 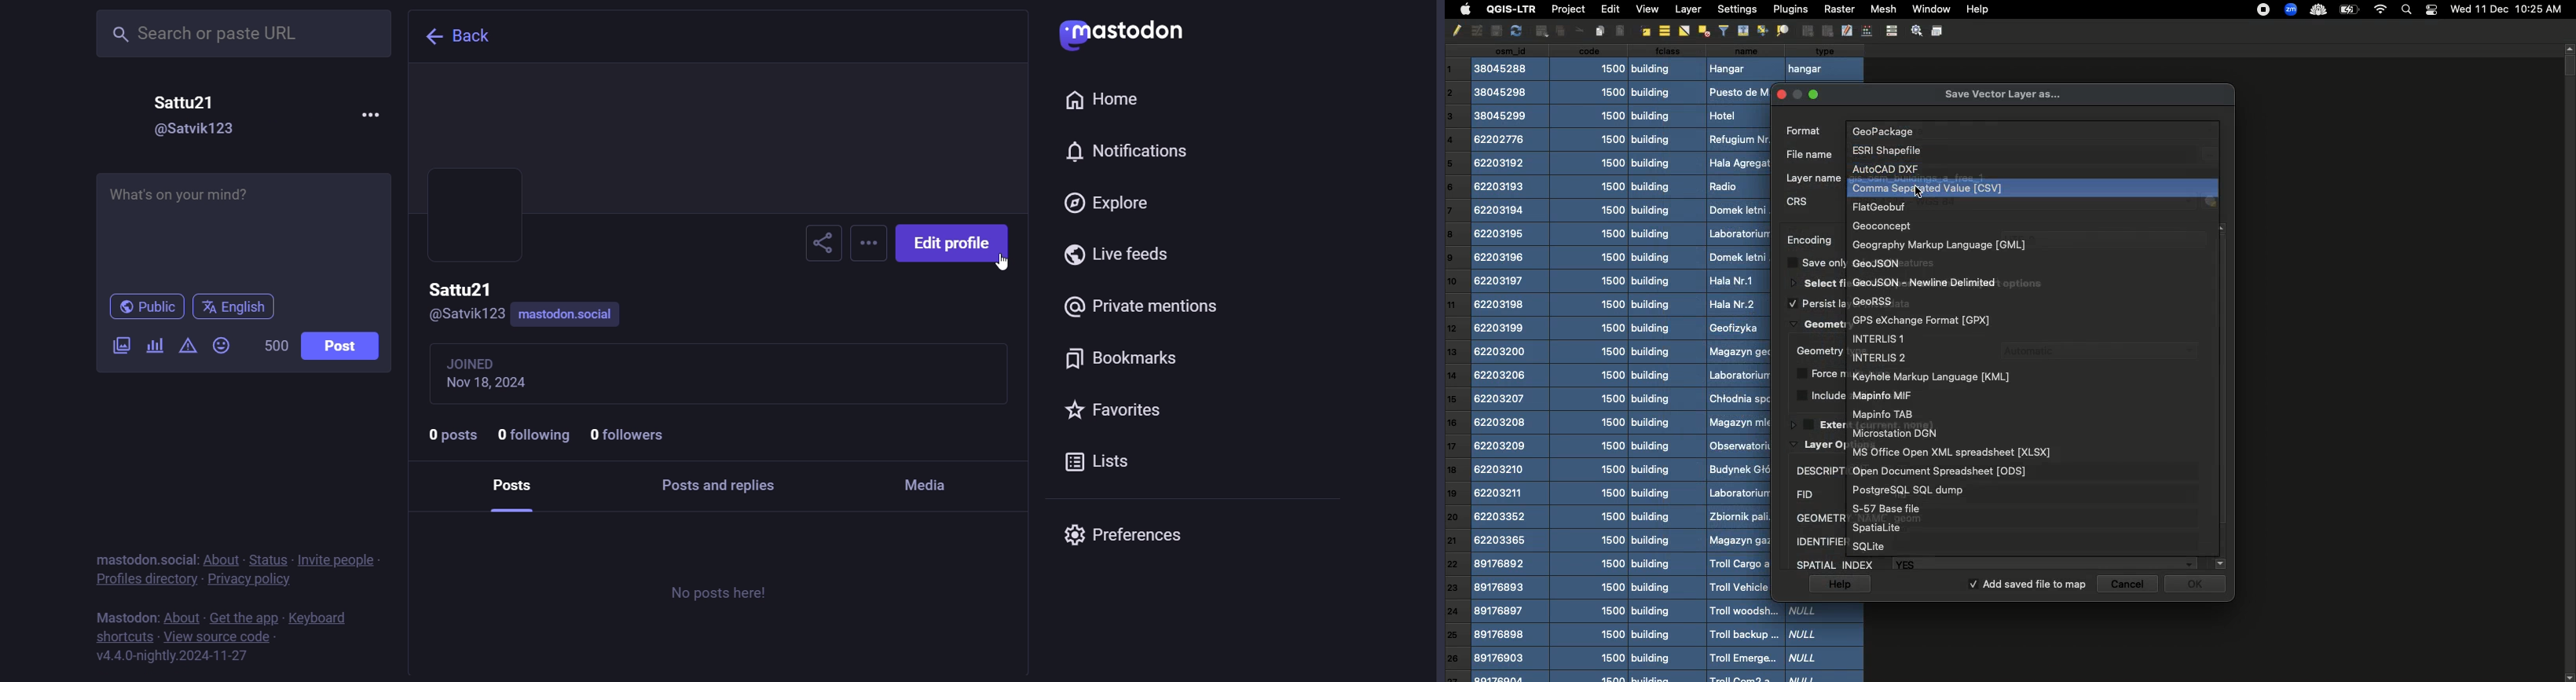 I want to click on Format, so click(x=1885, y=224).